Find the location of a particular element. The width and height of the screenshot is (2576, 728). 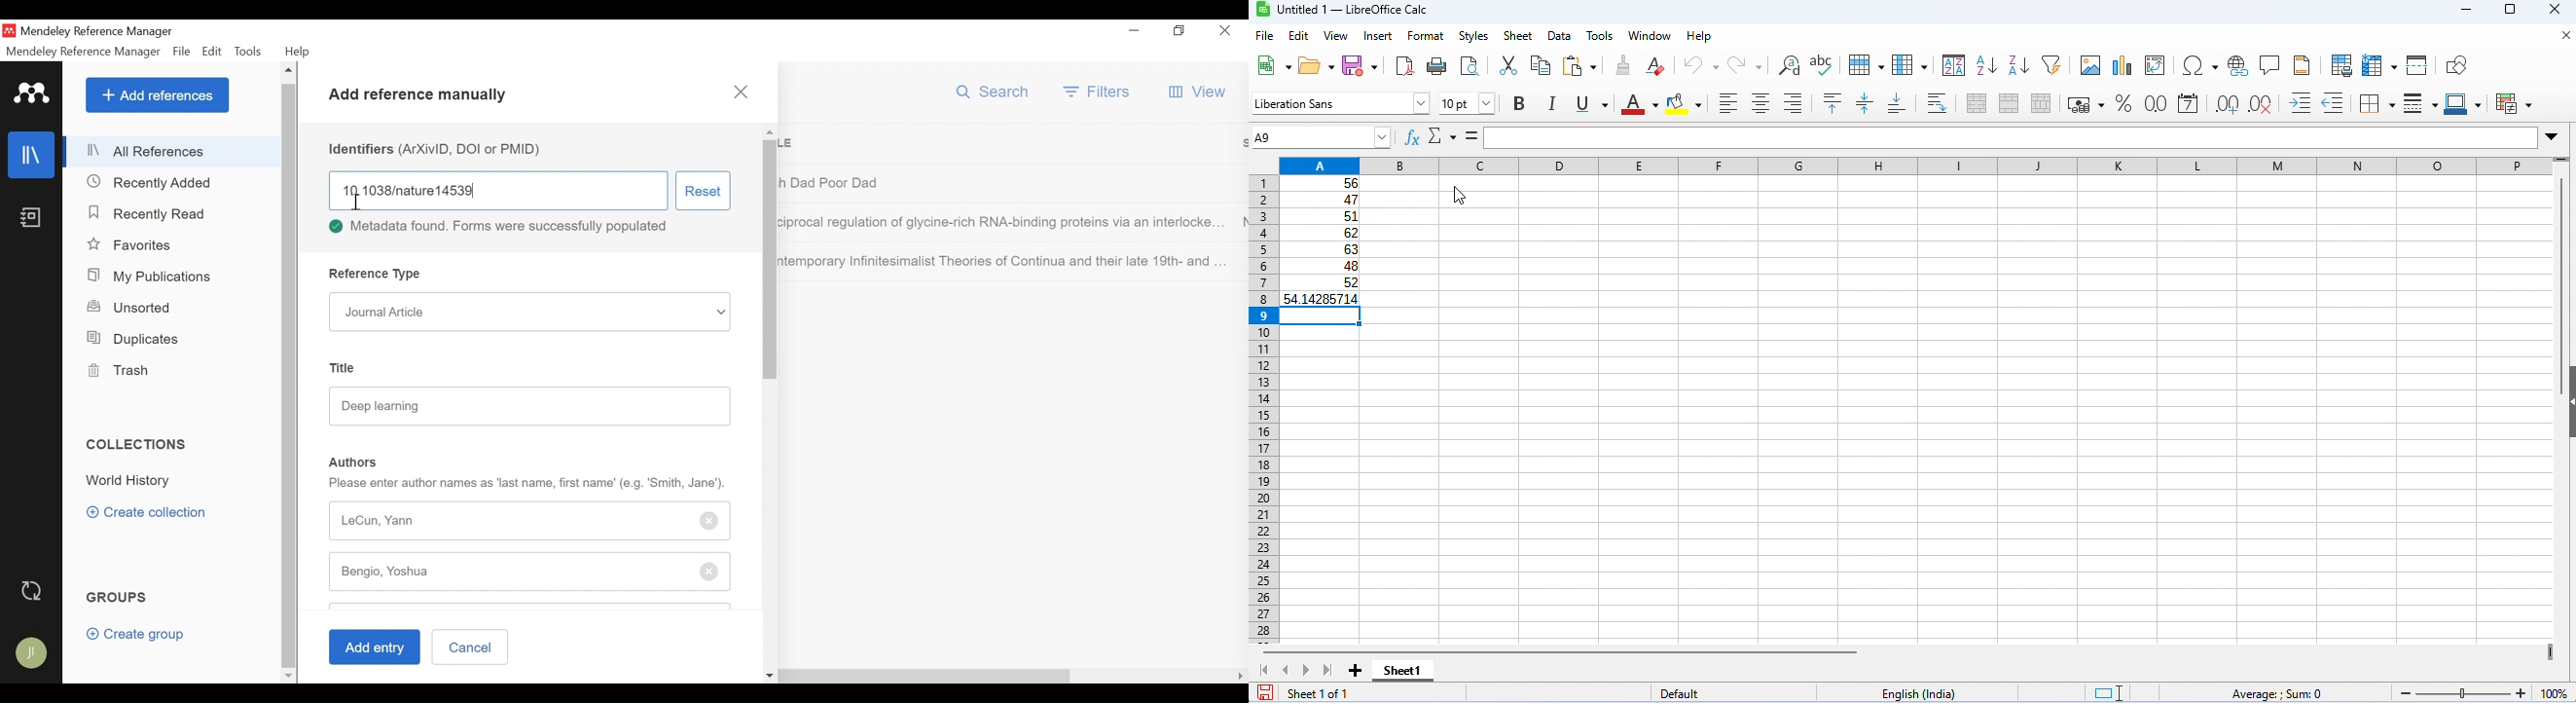

increase indent is located at coordinates (2301, 101).